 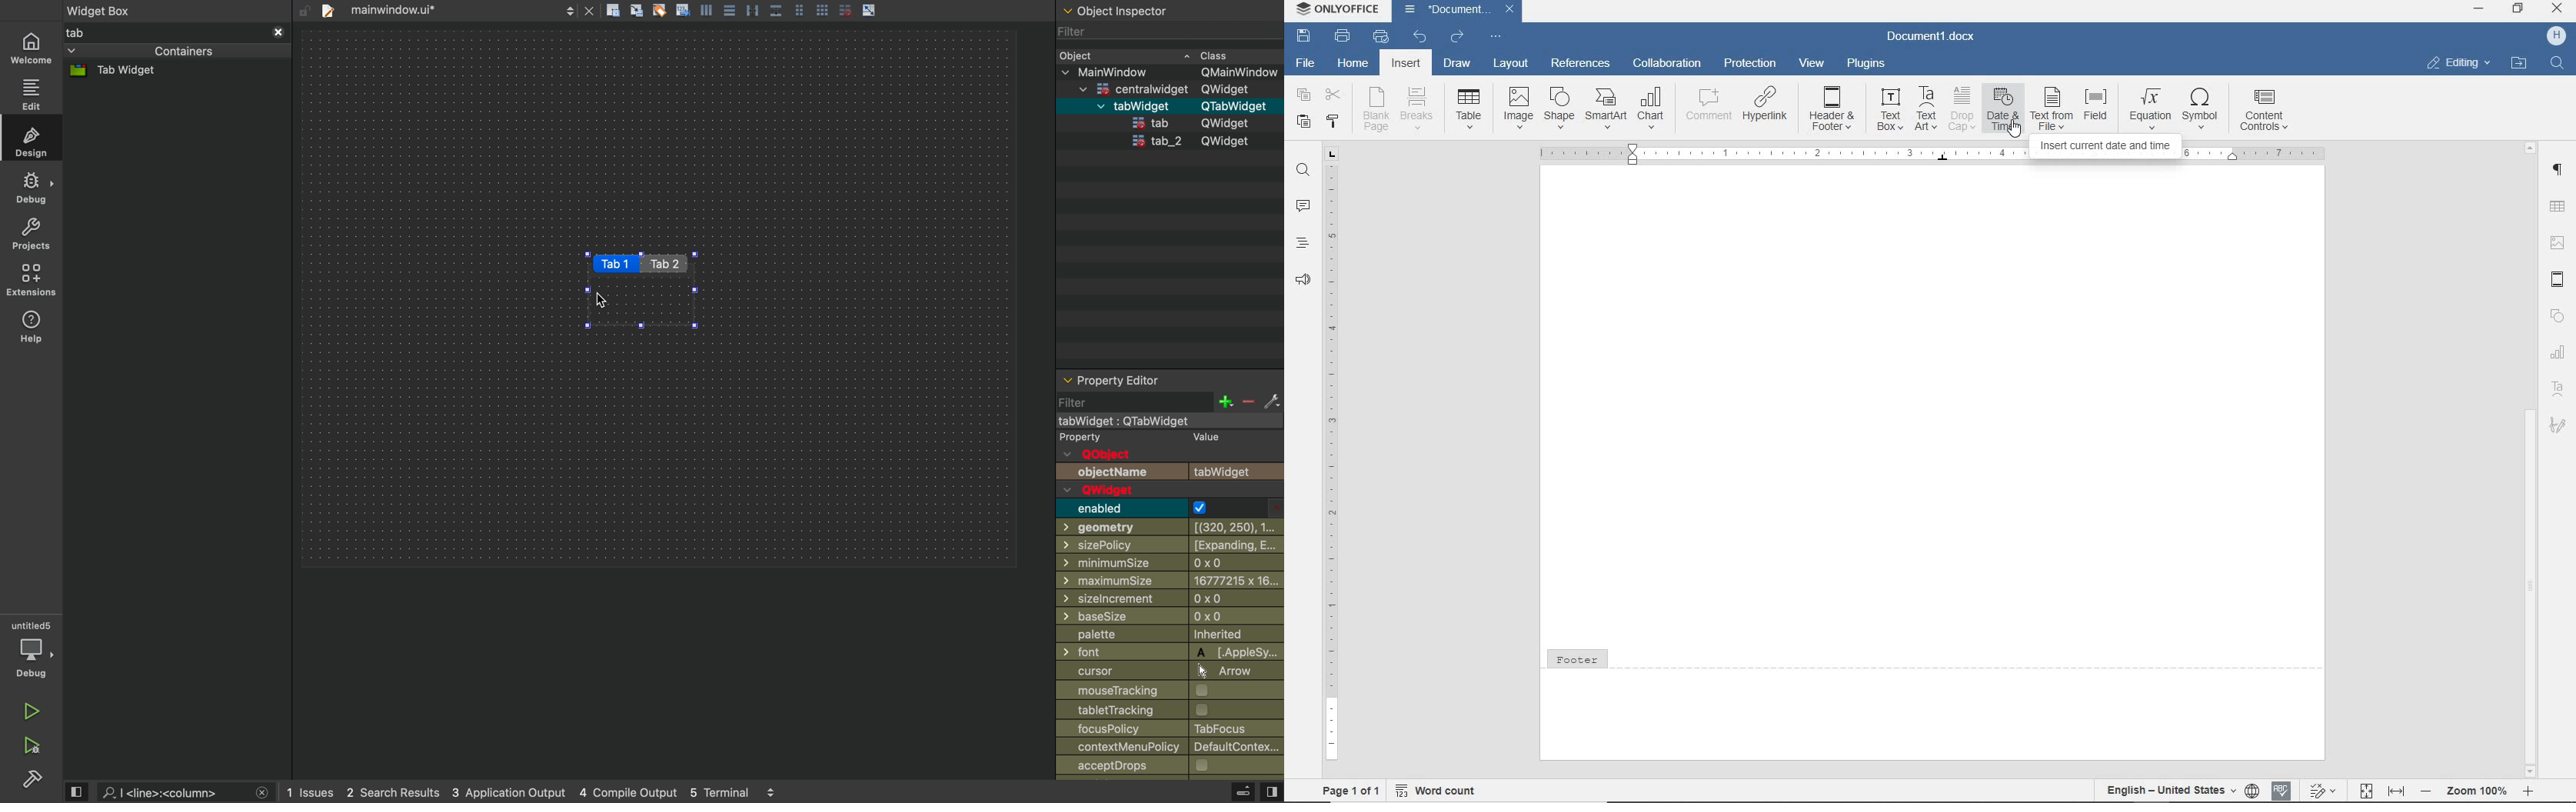 I want to click on shapes, so click(x=2559, y=316).